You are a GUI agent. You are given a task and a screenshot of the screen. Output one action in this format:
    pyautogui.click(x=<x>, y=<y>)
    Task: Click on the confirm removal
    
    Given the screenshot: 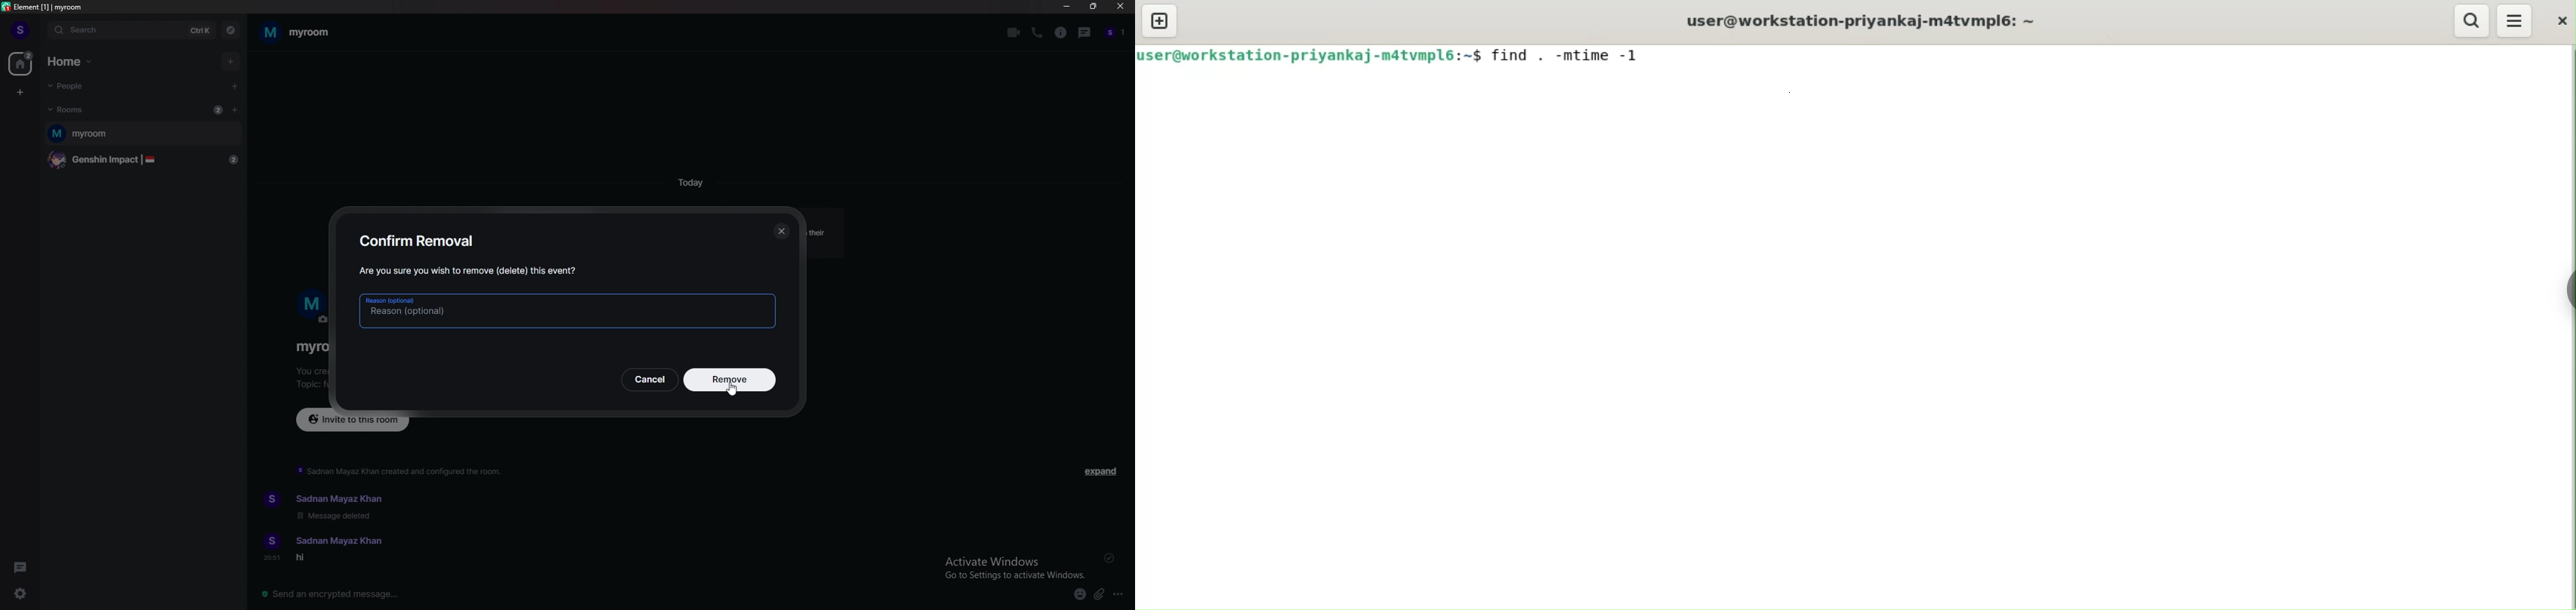 What is the action you would take?
    pyautogui.click(x=419, y=239)
    